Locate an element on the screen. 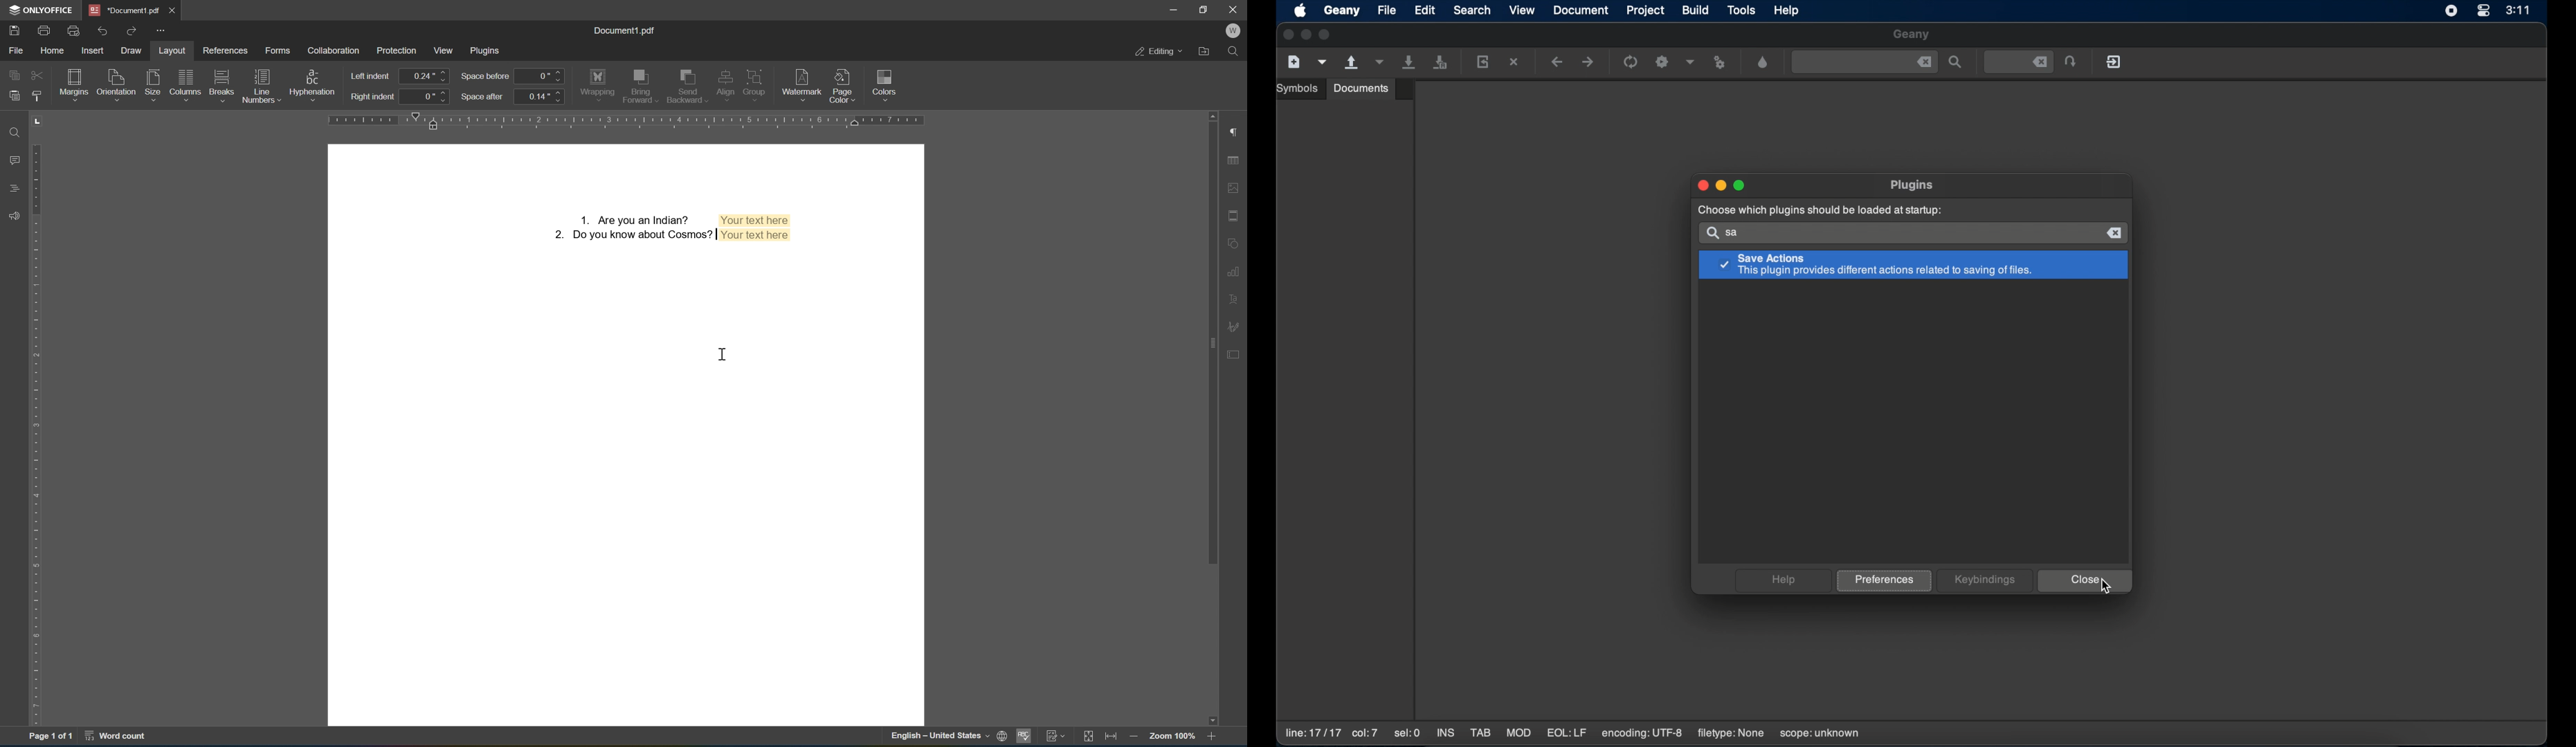  plugins is located at coordinates (487, 49).